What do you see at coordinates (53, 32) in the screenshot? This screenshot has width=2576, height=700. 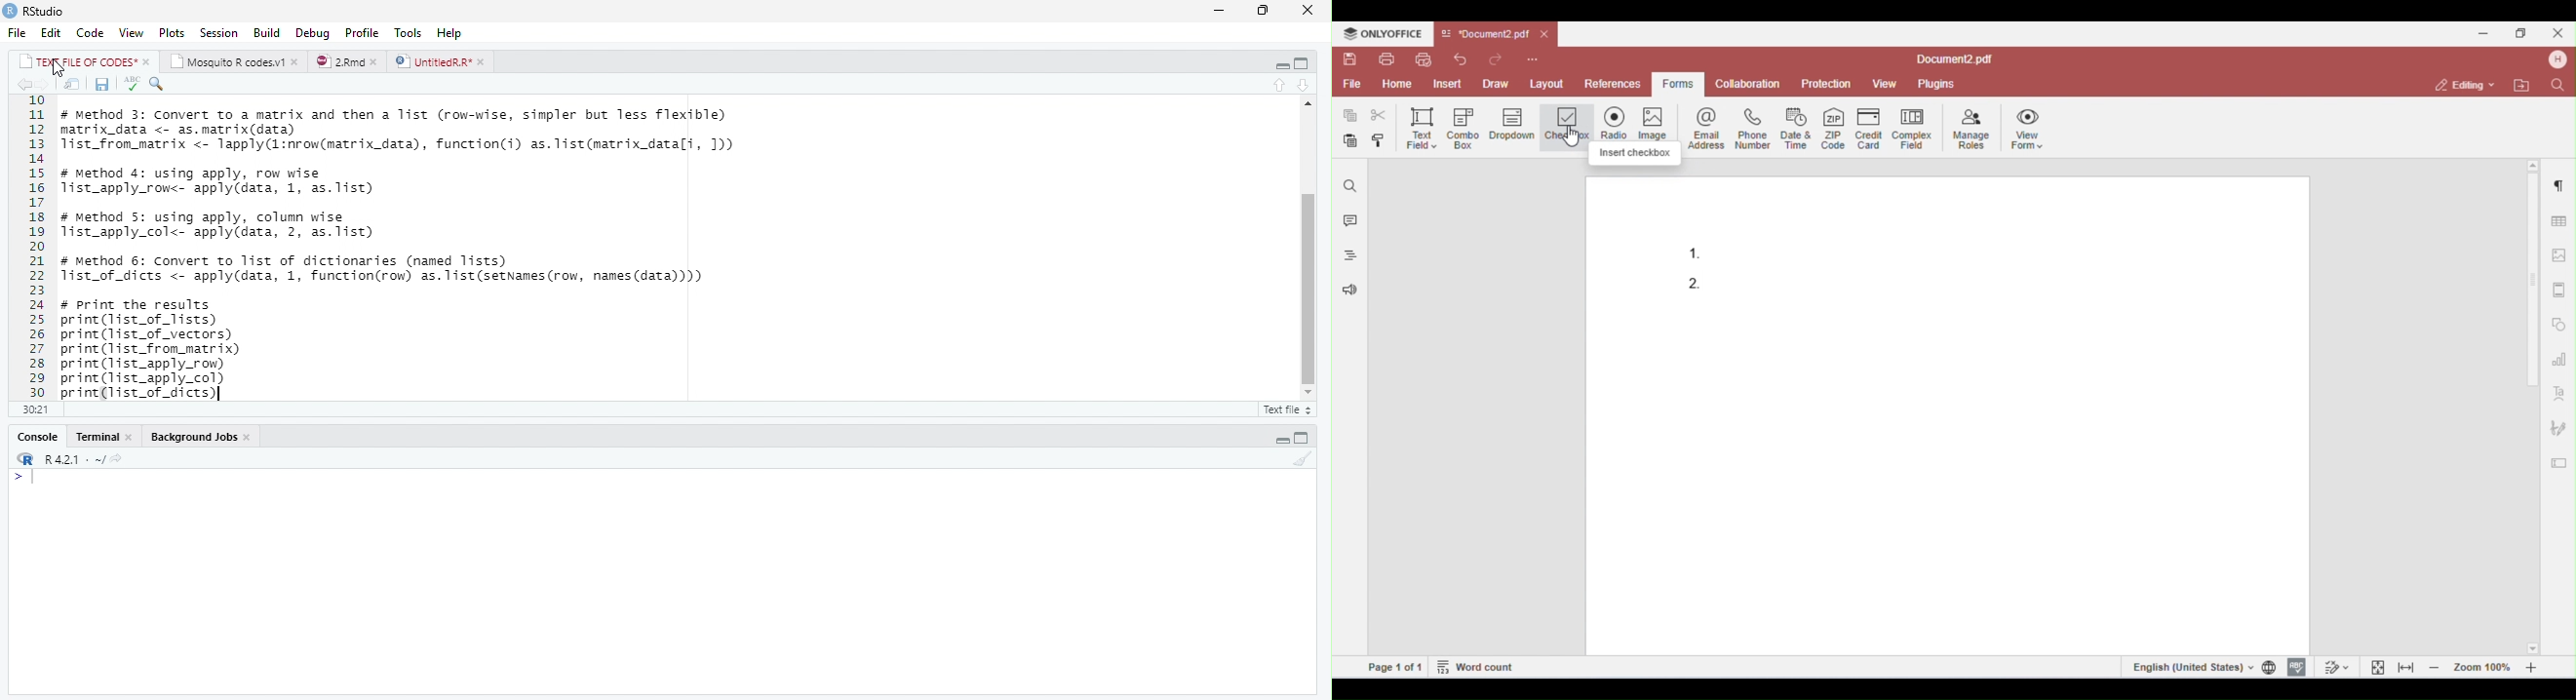 I see `Edit` at bounding box center [53, 32].